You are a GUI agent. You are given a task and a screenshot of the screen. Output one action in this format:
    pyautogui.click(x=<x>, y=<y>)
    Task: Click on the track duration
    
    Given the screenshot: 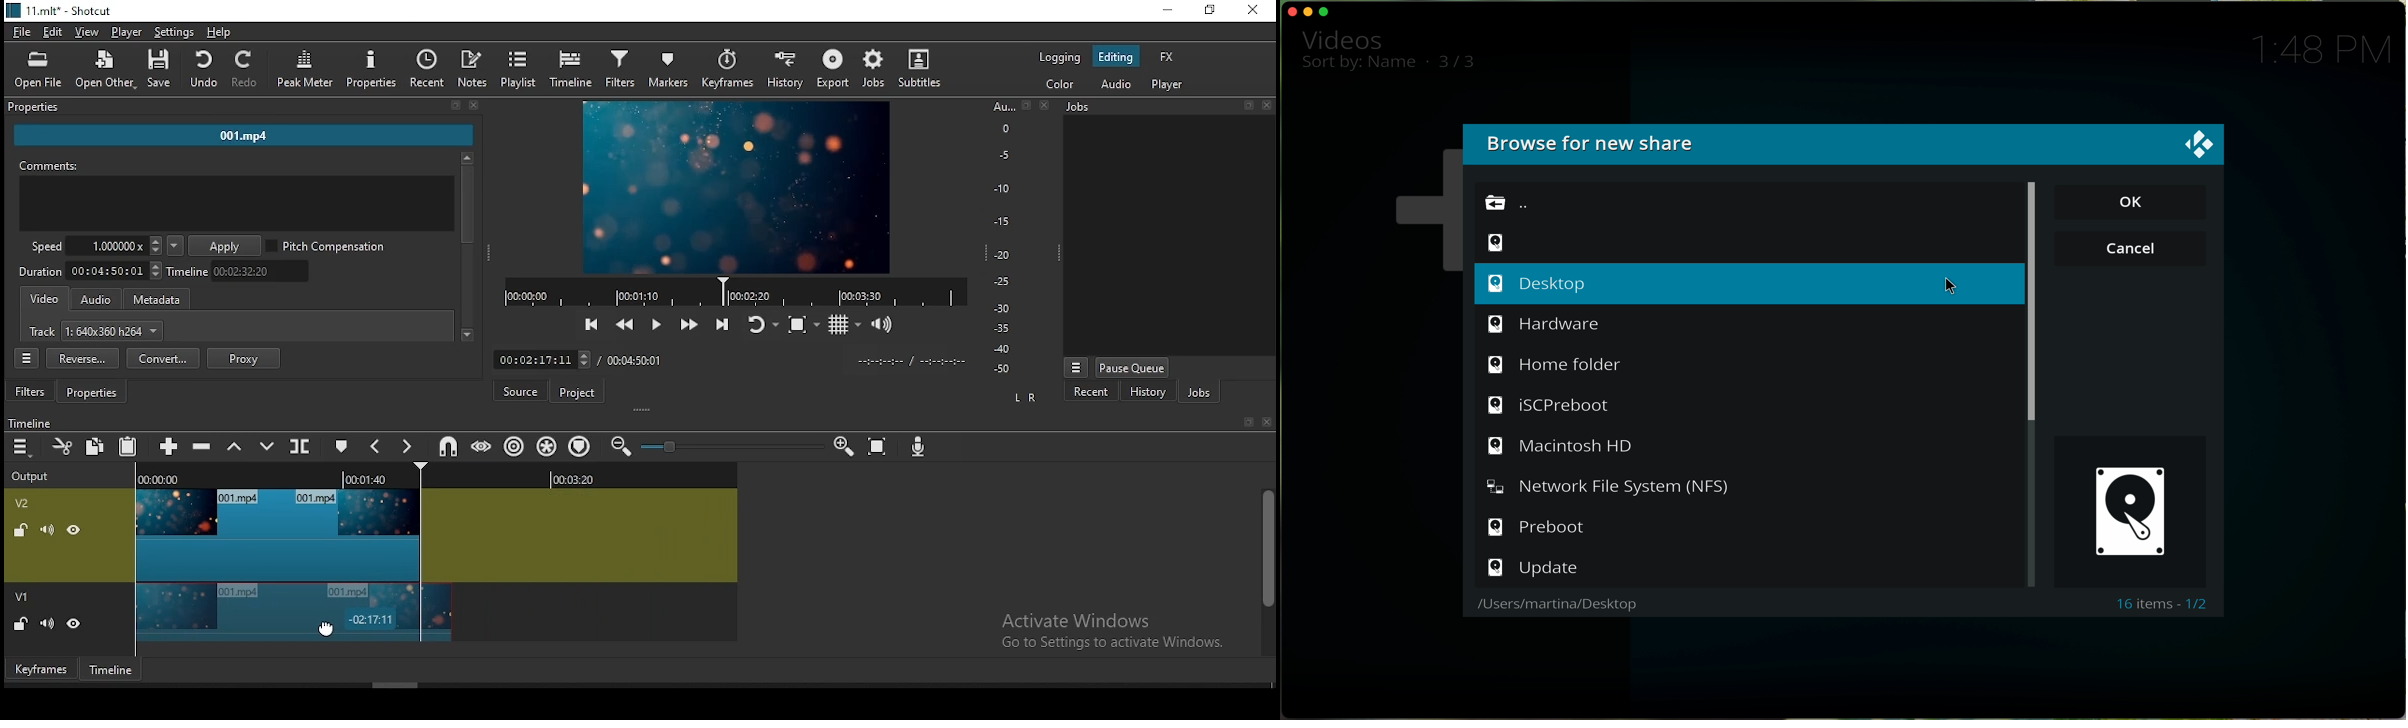 What is the action you would take?
    pyautogui.click(x=91, y=270)
    